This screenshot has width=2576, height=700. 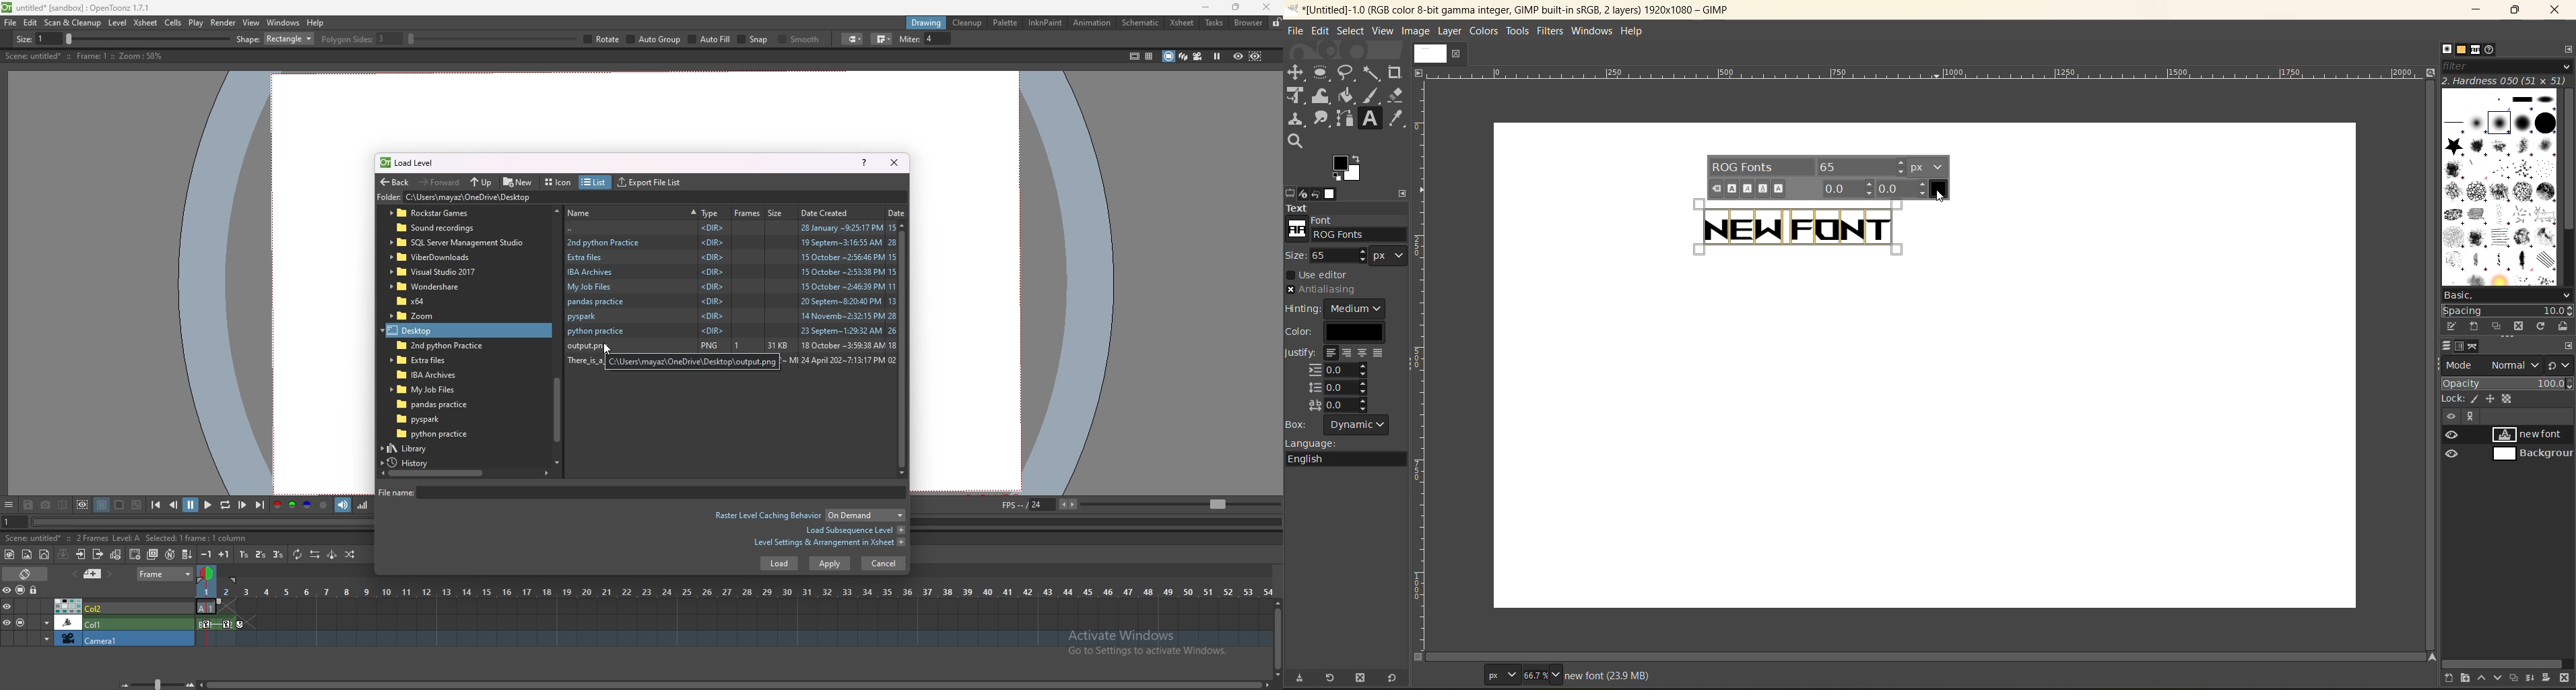 What do you see at coordinates (423, 301) in the screenshot?
I see `folder` at bounding box center [423, 301].